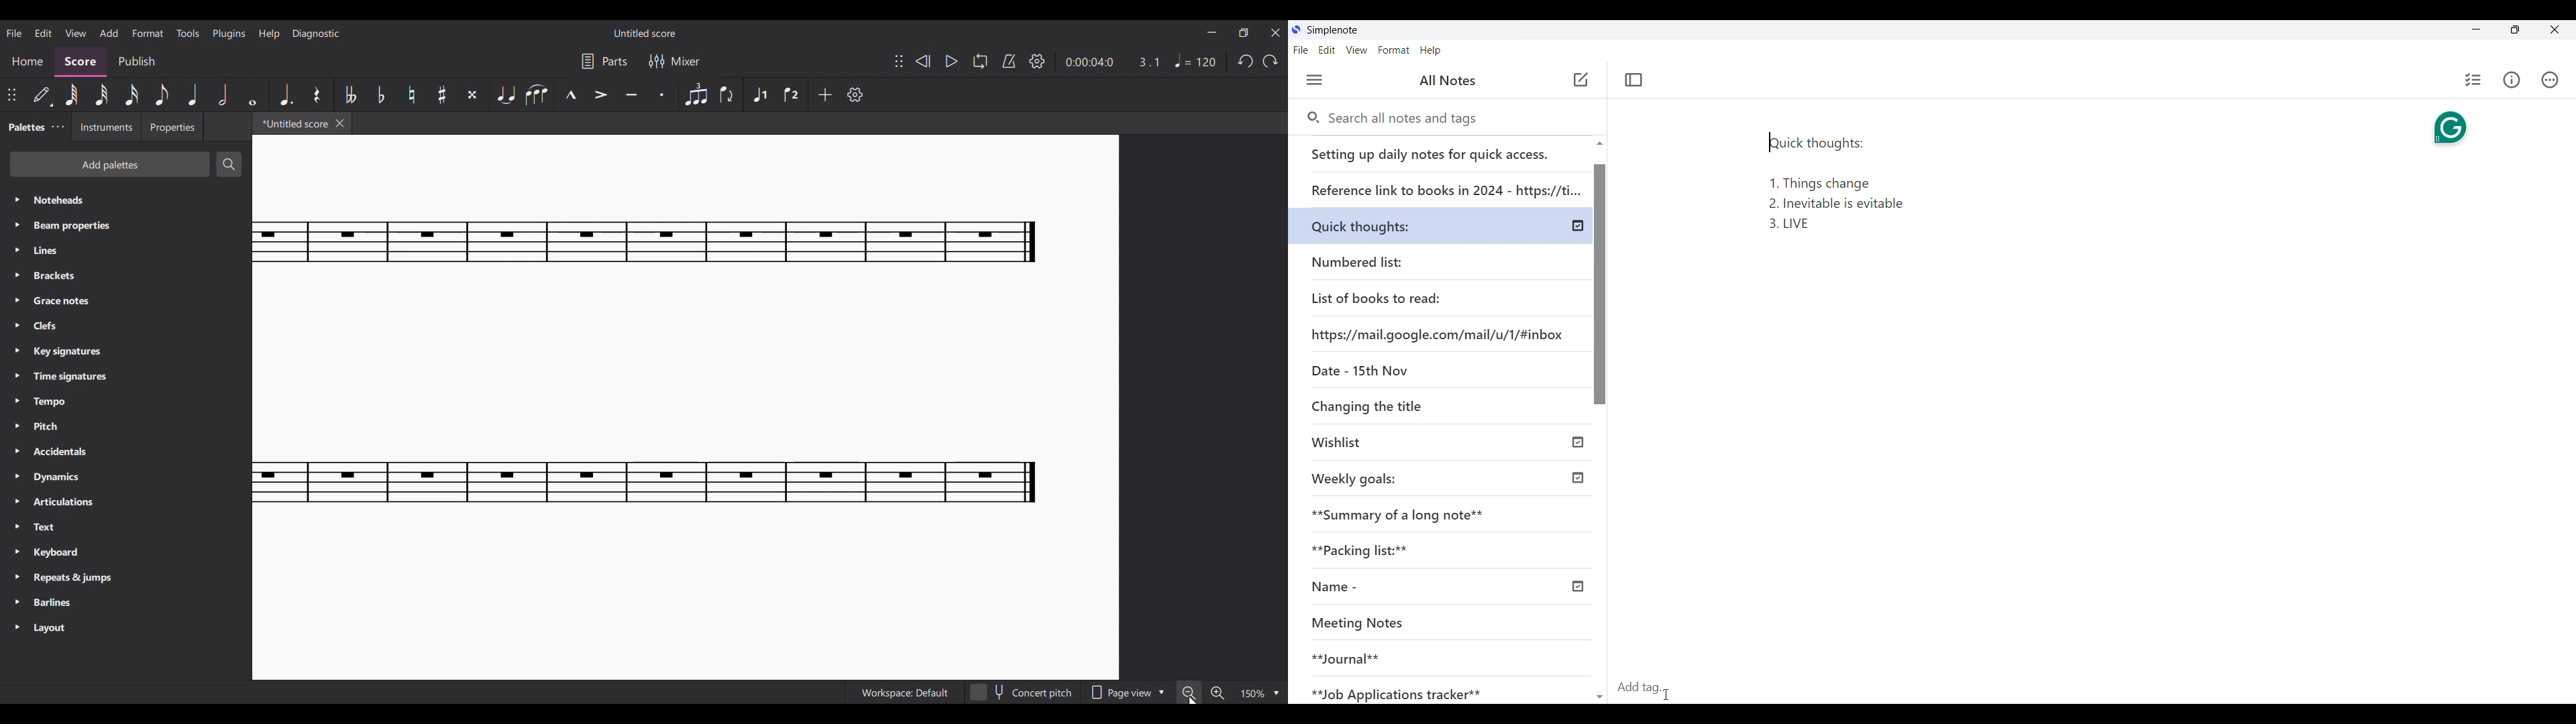 Image resolution: width=2576 pixels, height=728 pixels. I want to click on Grammarly, so click(2452, 127).